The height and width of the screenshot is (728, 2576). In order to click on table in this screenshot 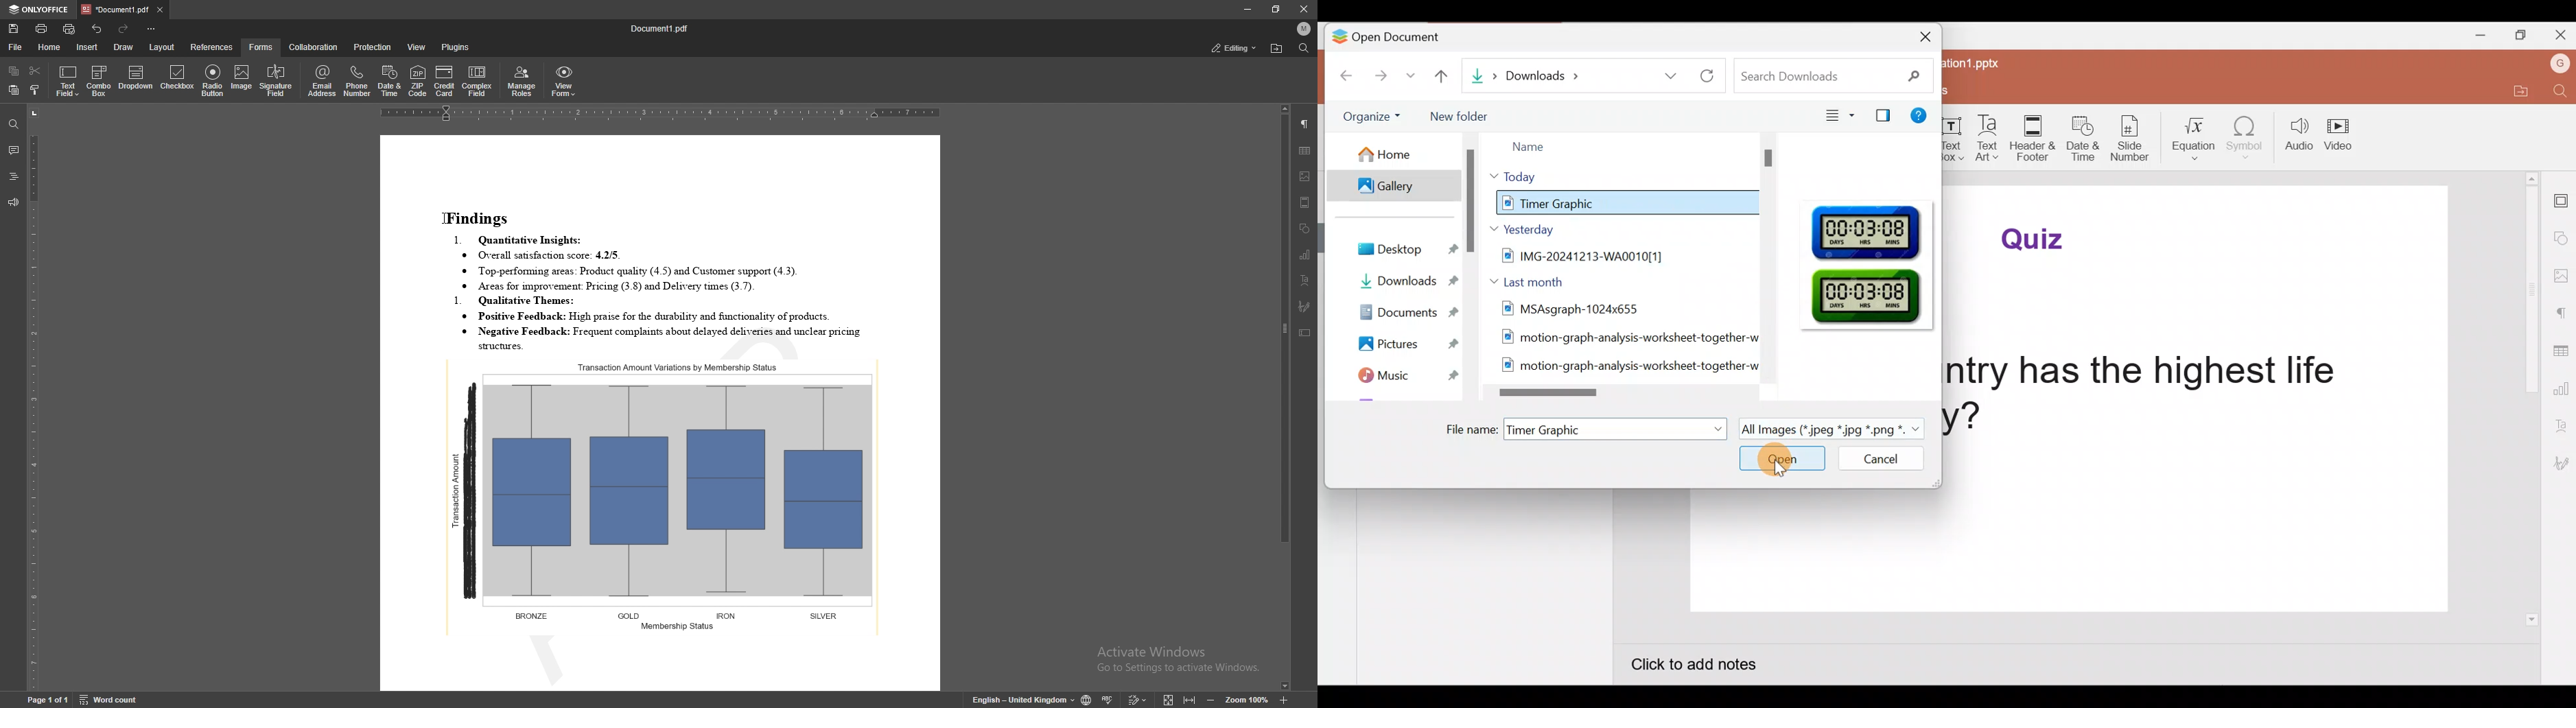, I will do `click(1305, 150)`.